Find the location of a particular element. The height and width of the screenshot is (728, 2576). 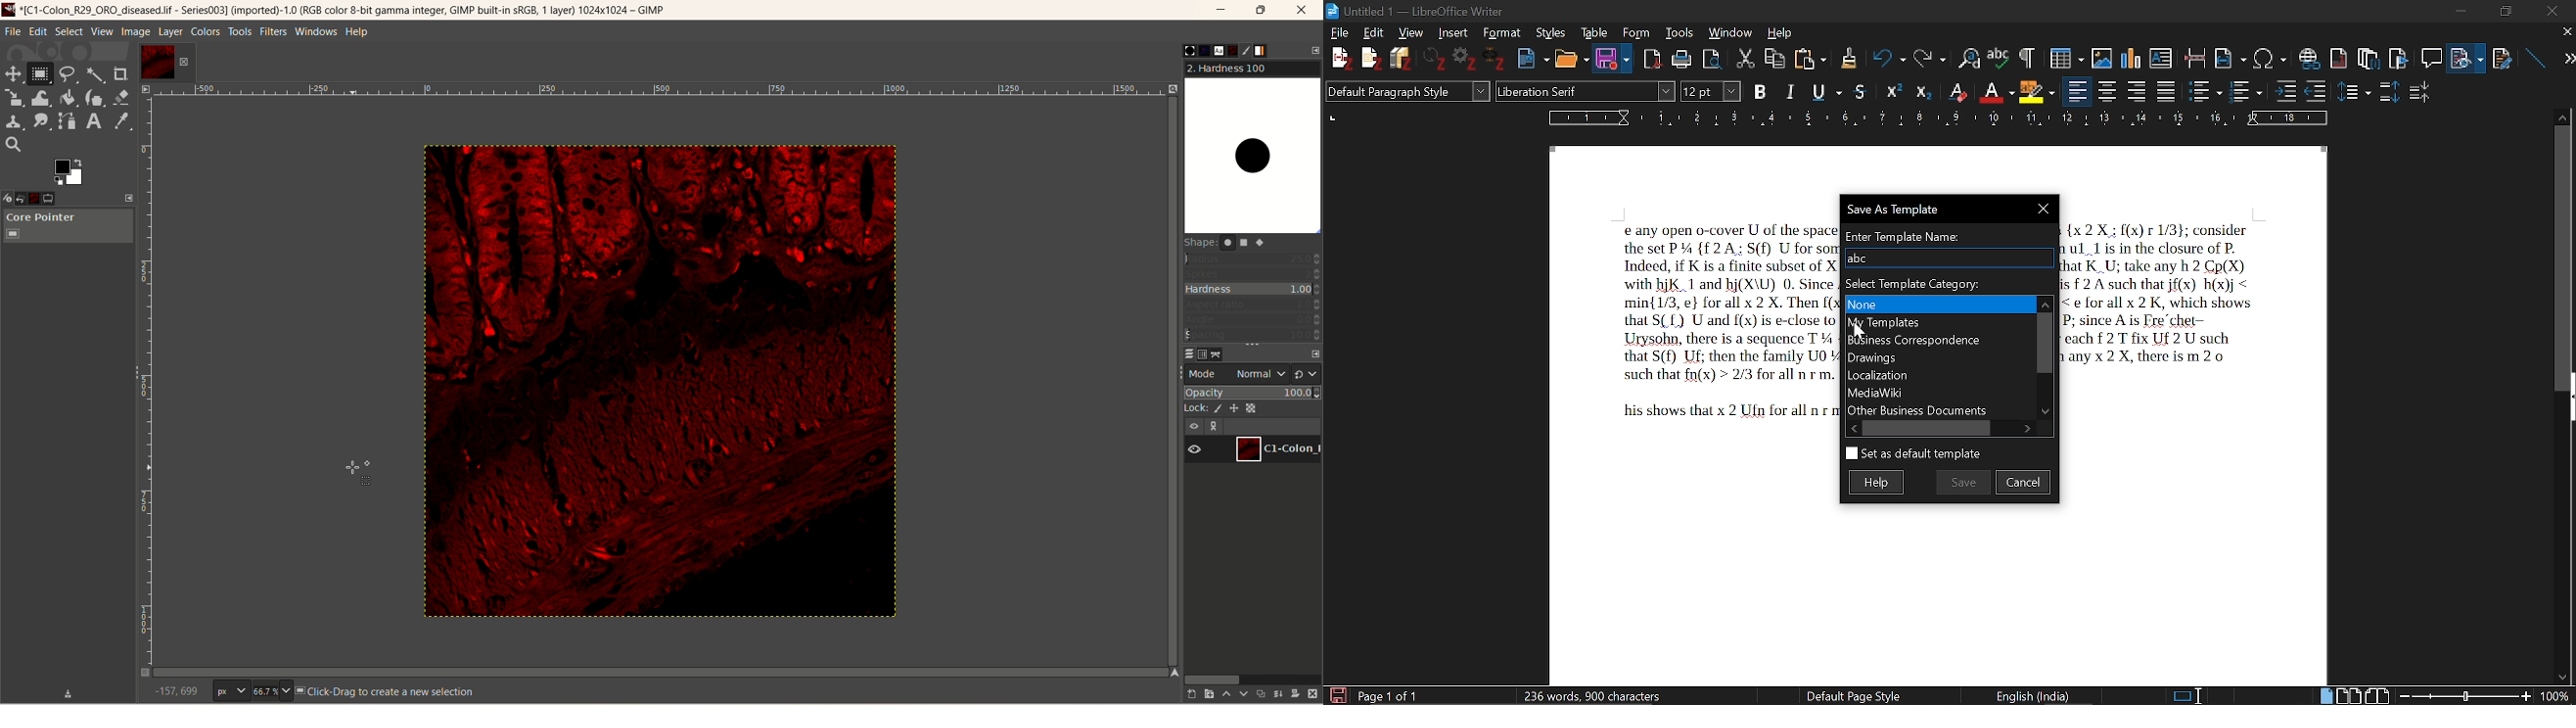

move tool is located at coordinates (12, 72).